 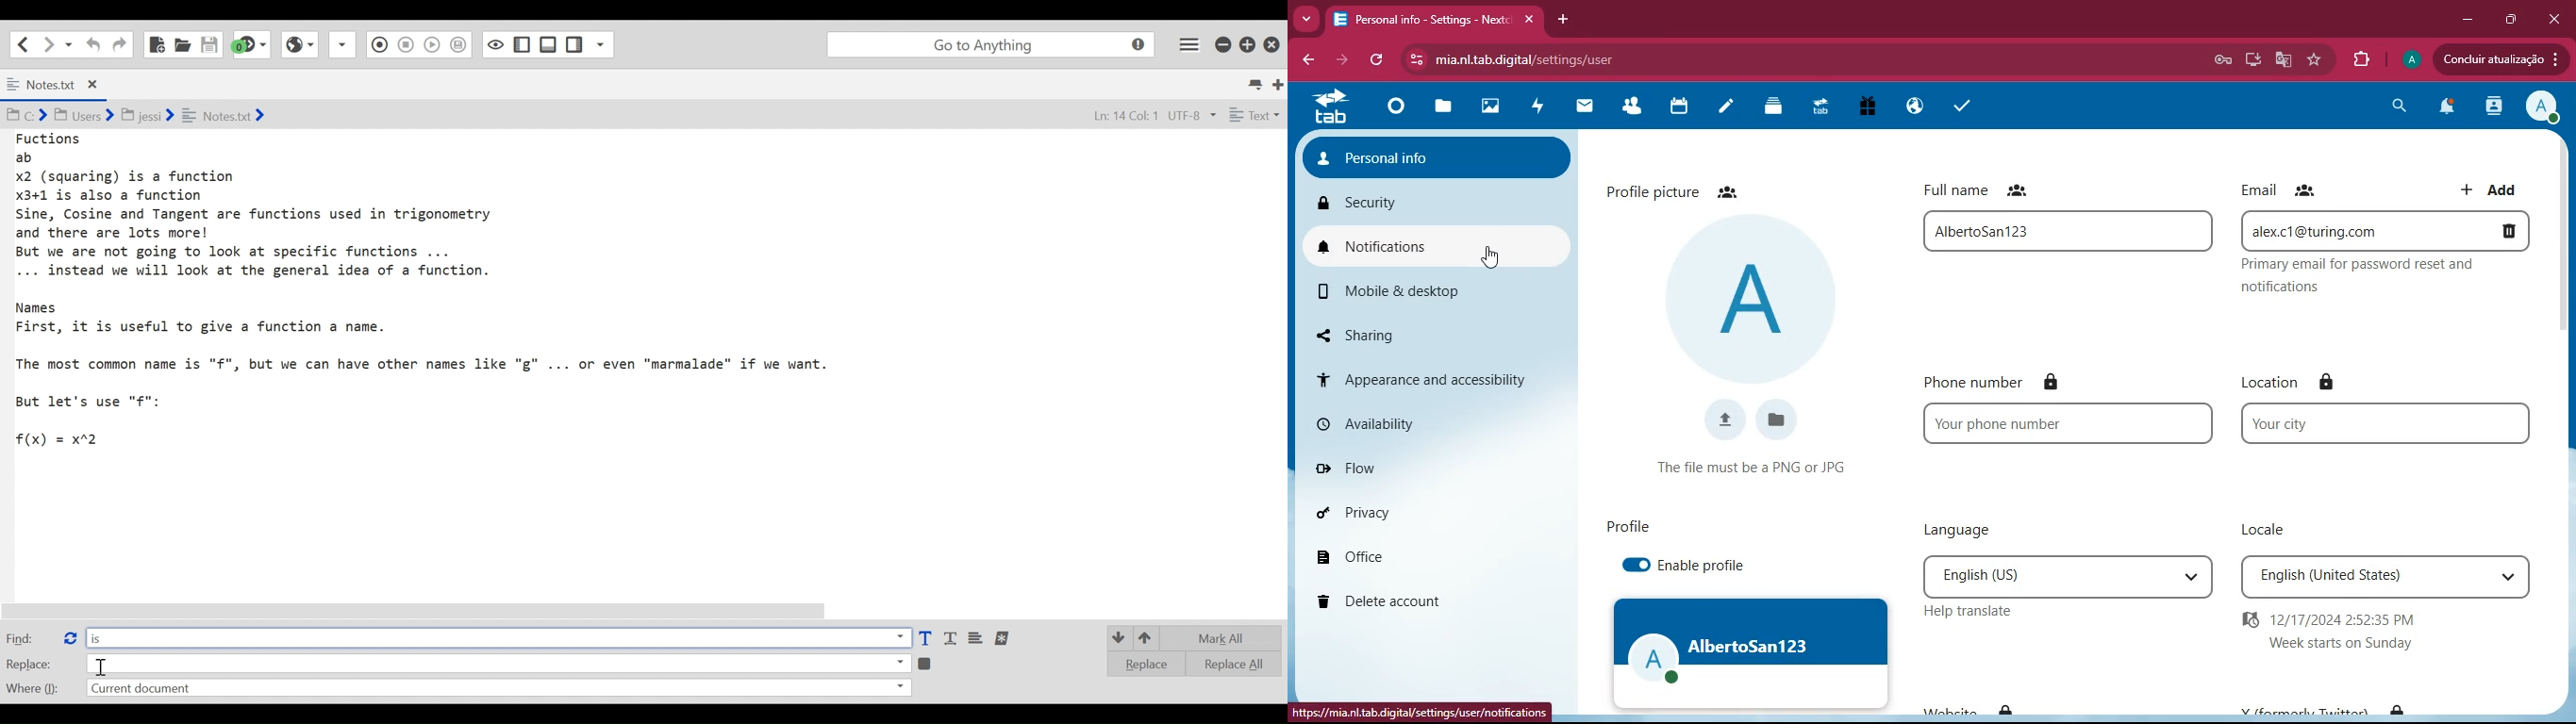 I want to click on mobile, so click(x=1405, y=290).